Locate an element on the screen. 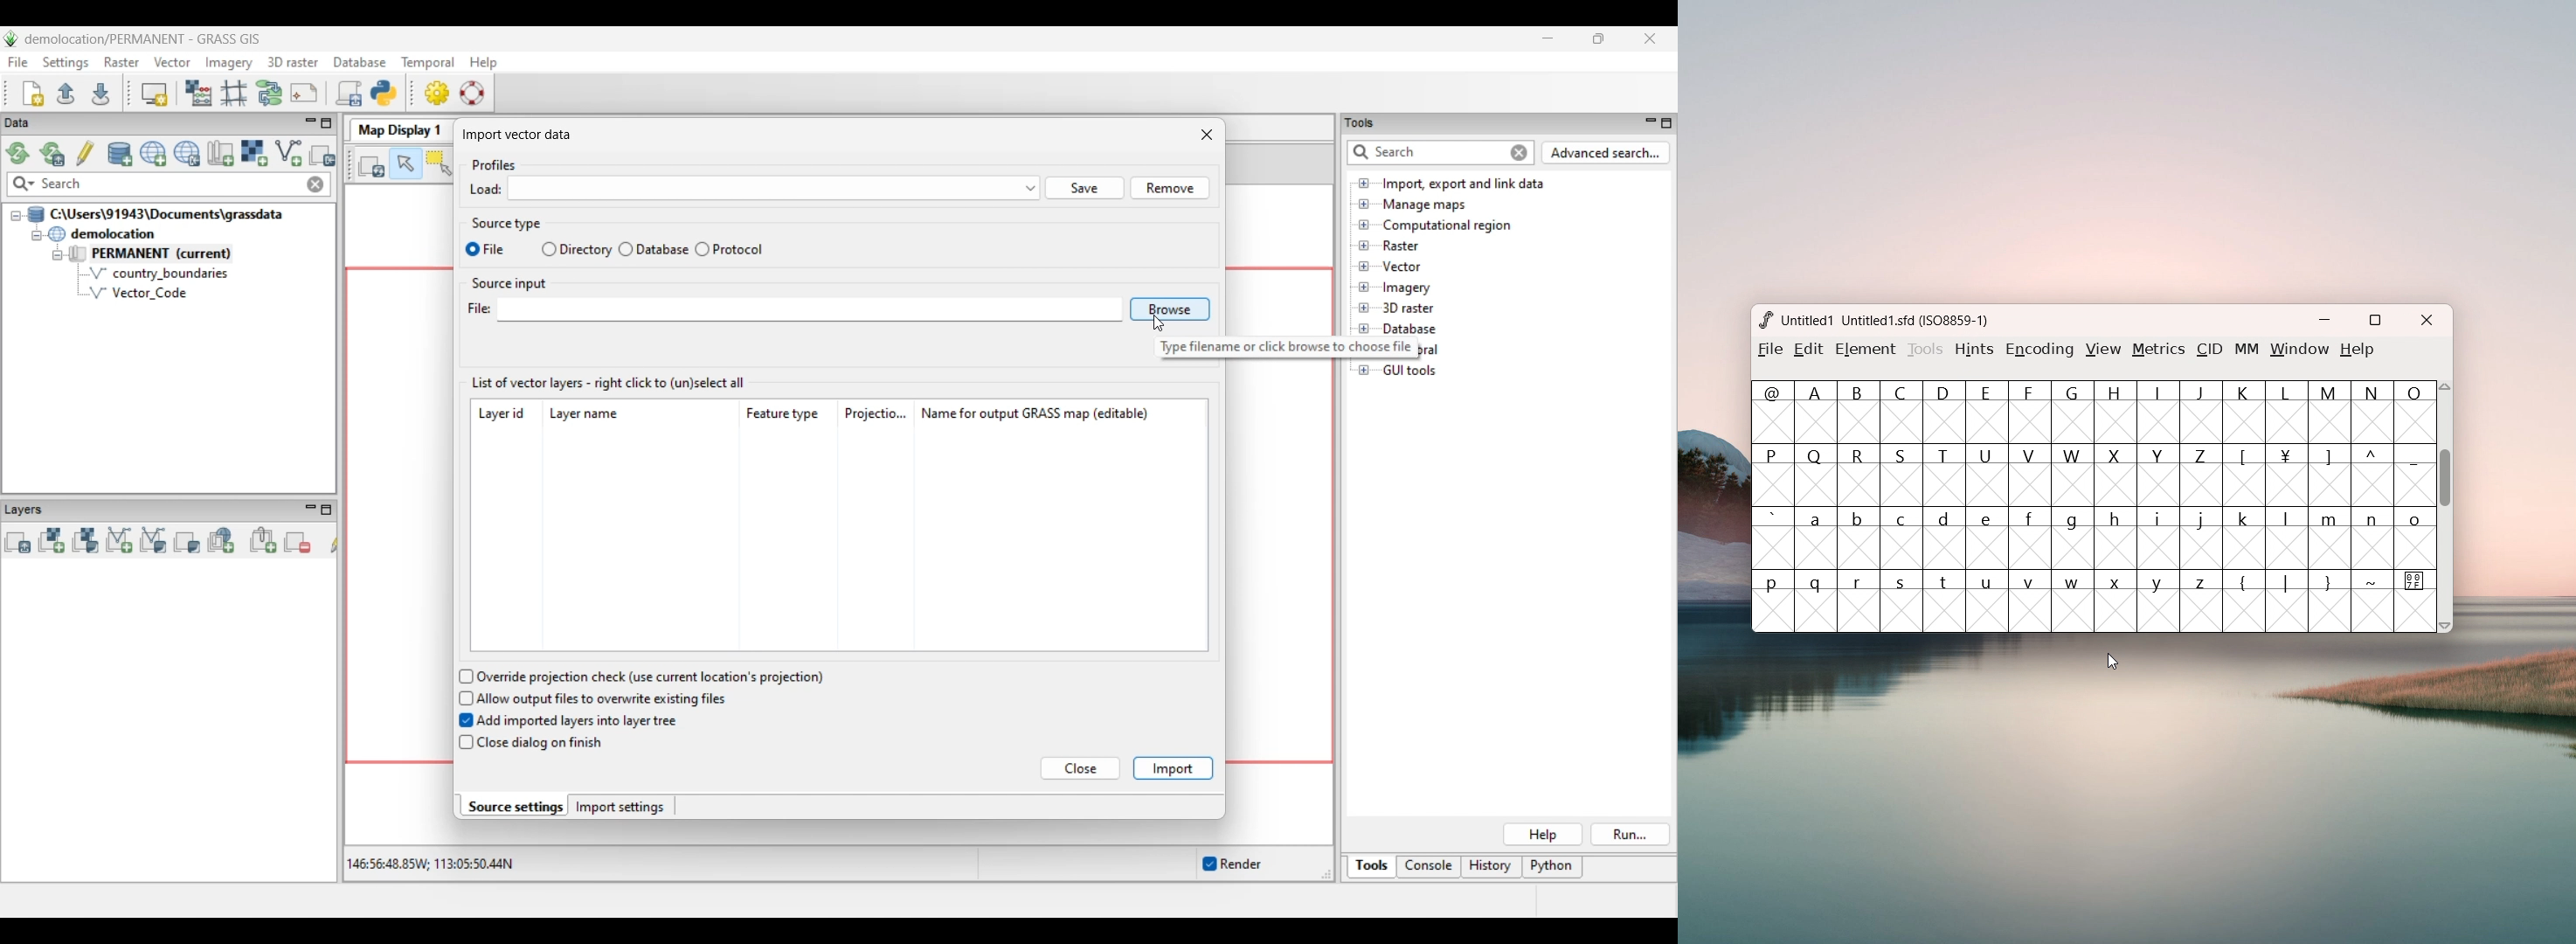  [ is located at coordinates (2245, 475).